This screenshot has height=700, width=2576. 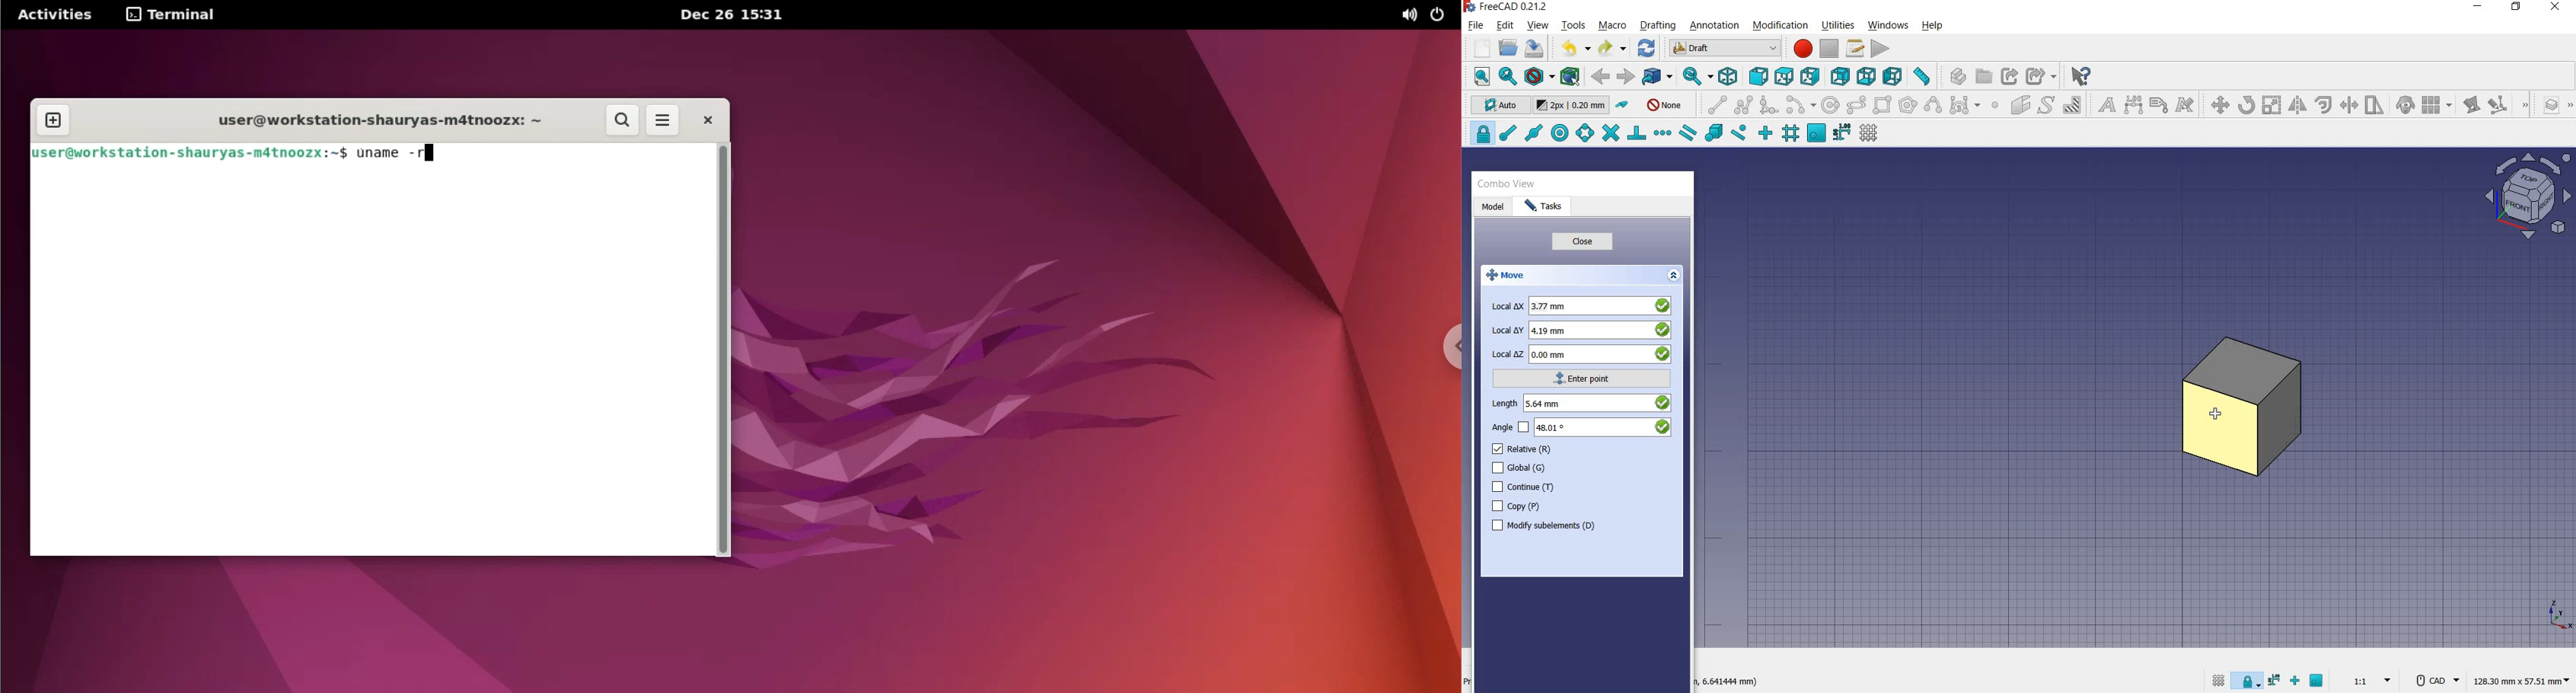 What do you see at coordinates (1583, 329) in the screenshot?
I see `local y` at bounding box center [1583, 329].